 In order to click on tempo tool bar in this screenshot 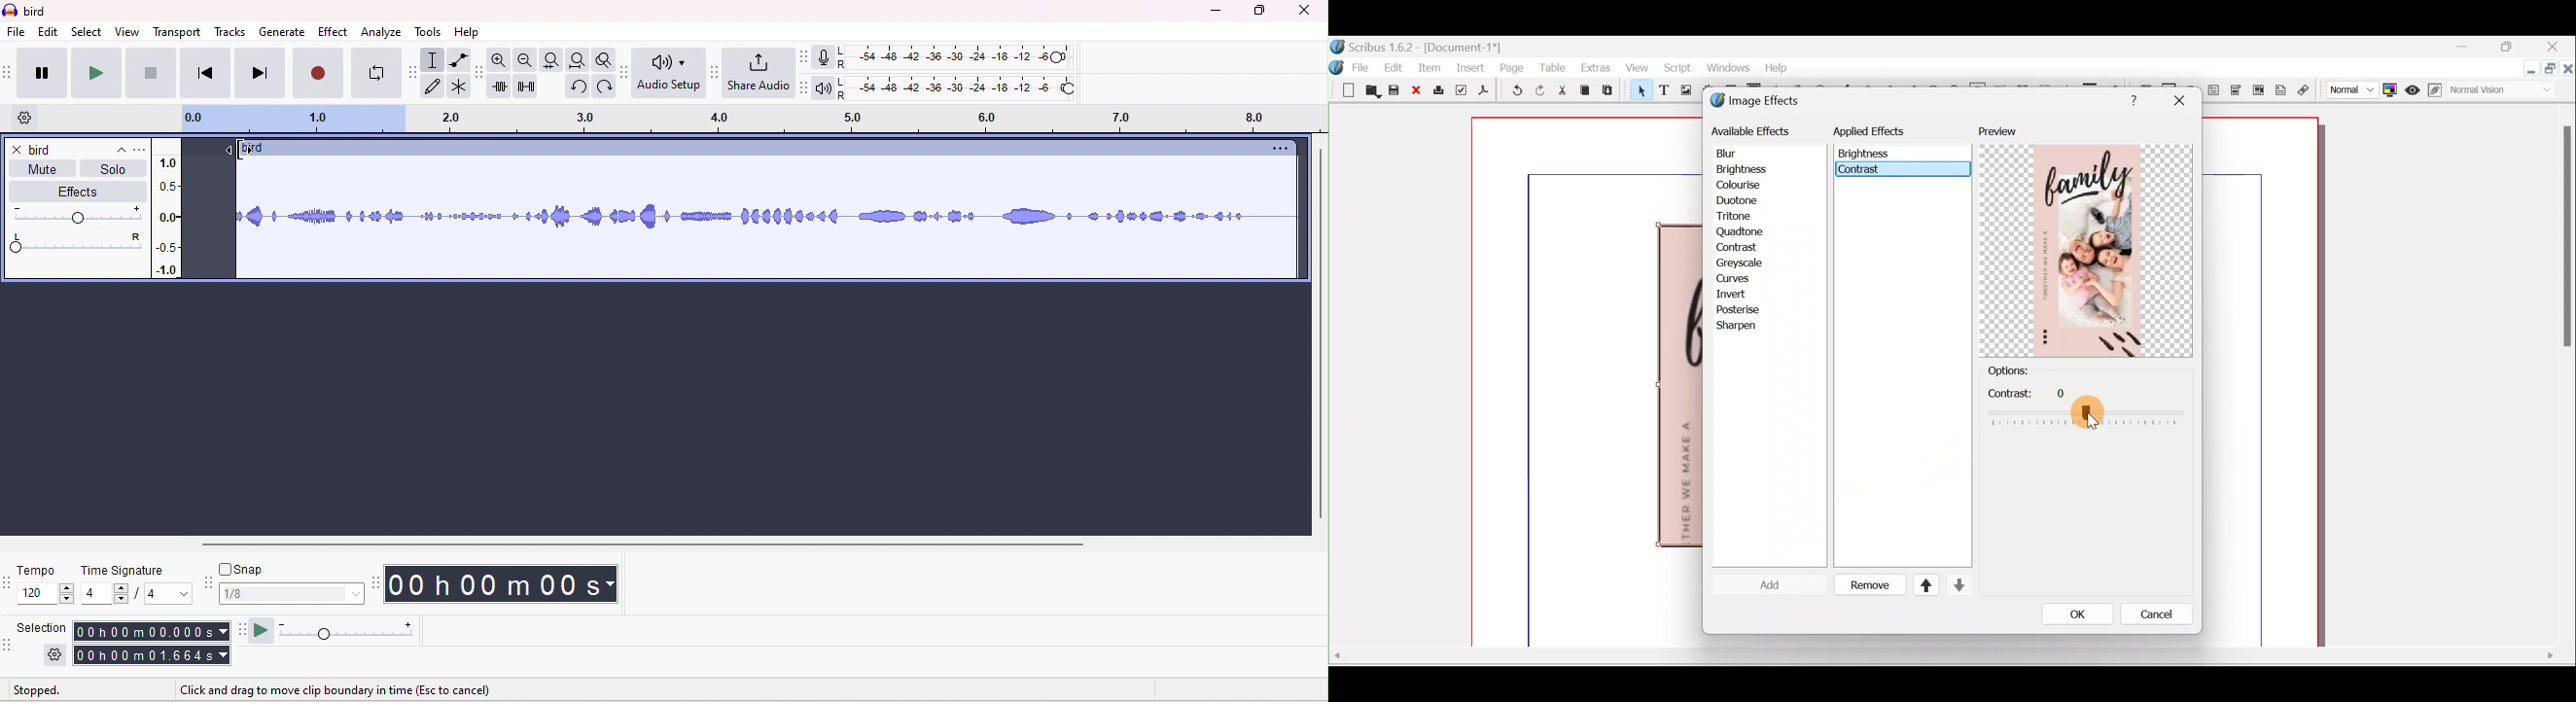, I will do `click(9, 582)`.